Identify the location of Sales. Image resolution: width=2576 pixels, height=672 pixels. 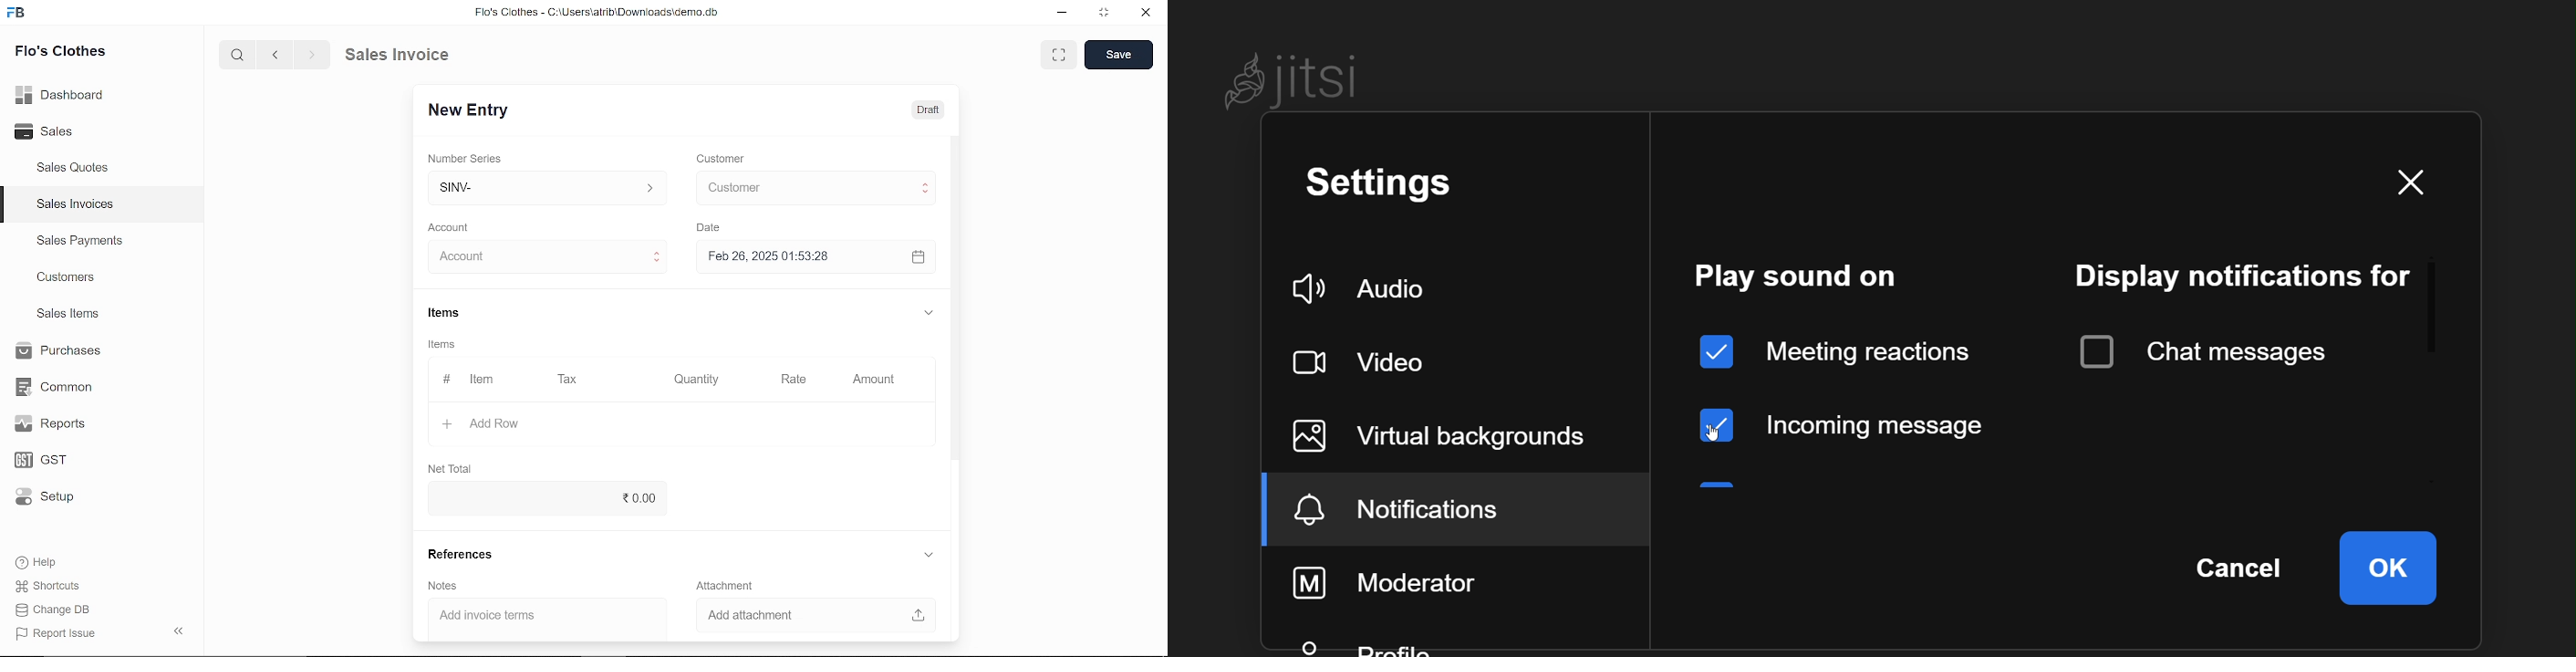
(64, 132).